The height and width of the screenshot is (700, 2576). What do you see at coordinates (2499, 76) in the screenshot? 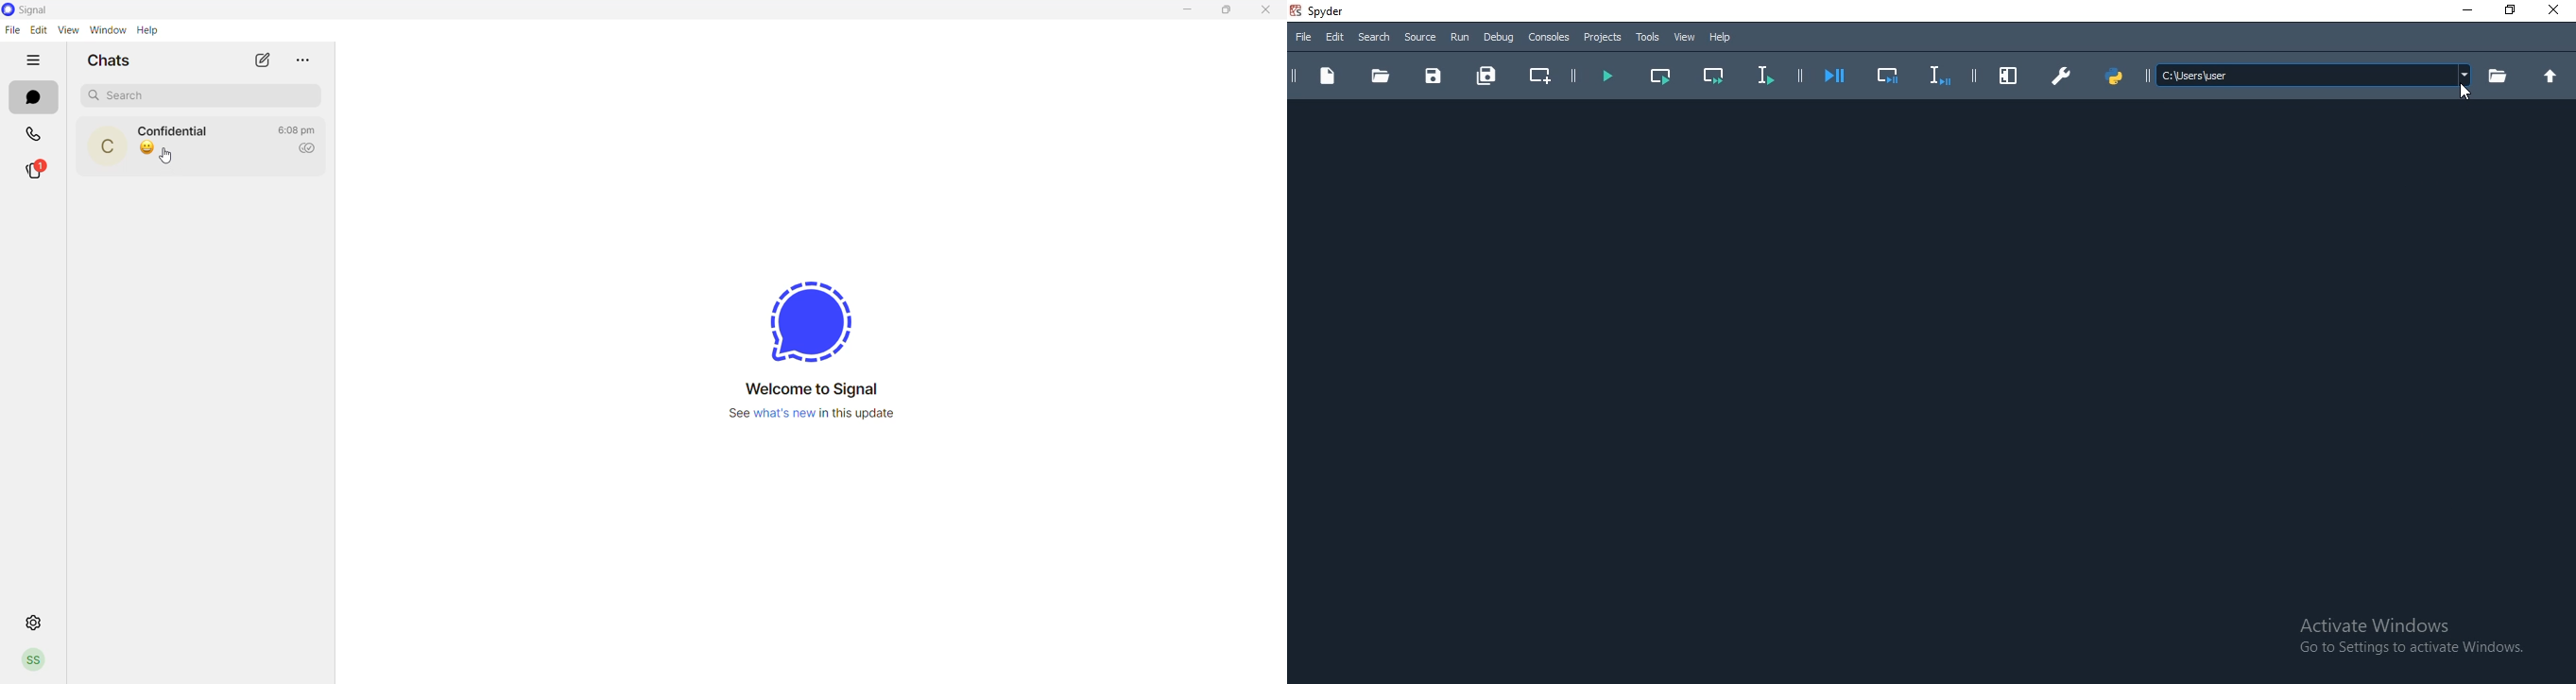
I see `folder` at bounding box center [2499, 76].